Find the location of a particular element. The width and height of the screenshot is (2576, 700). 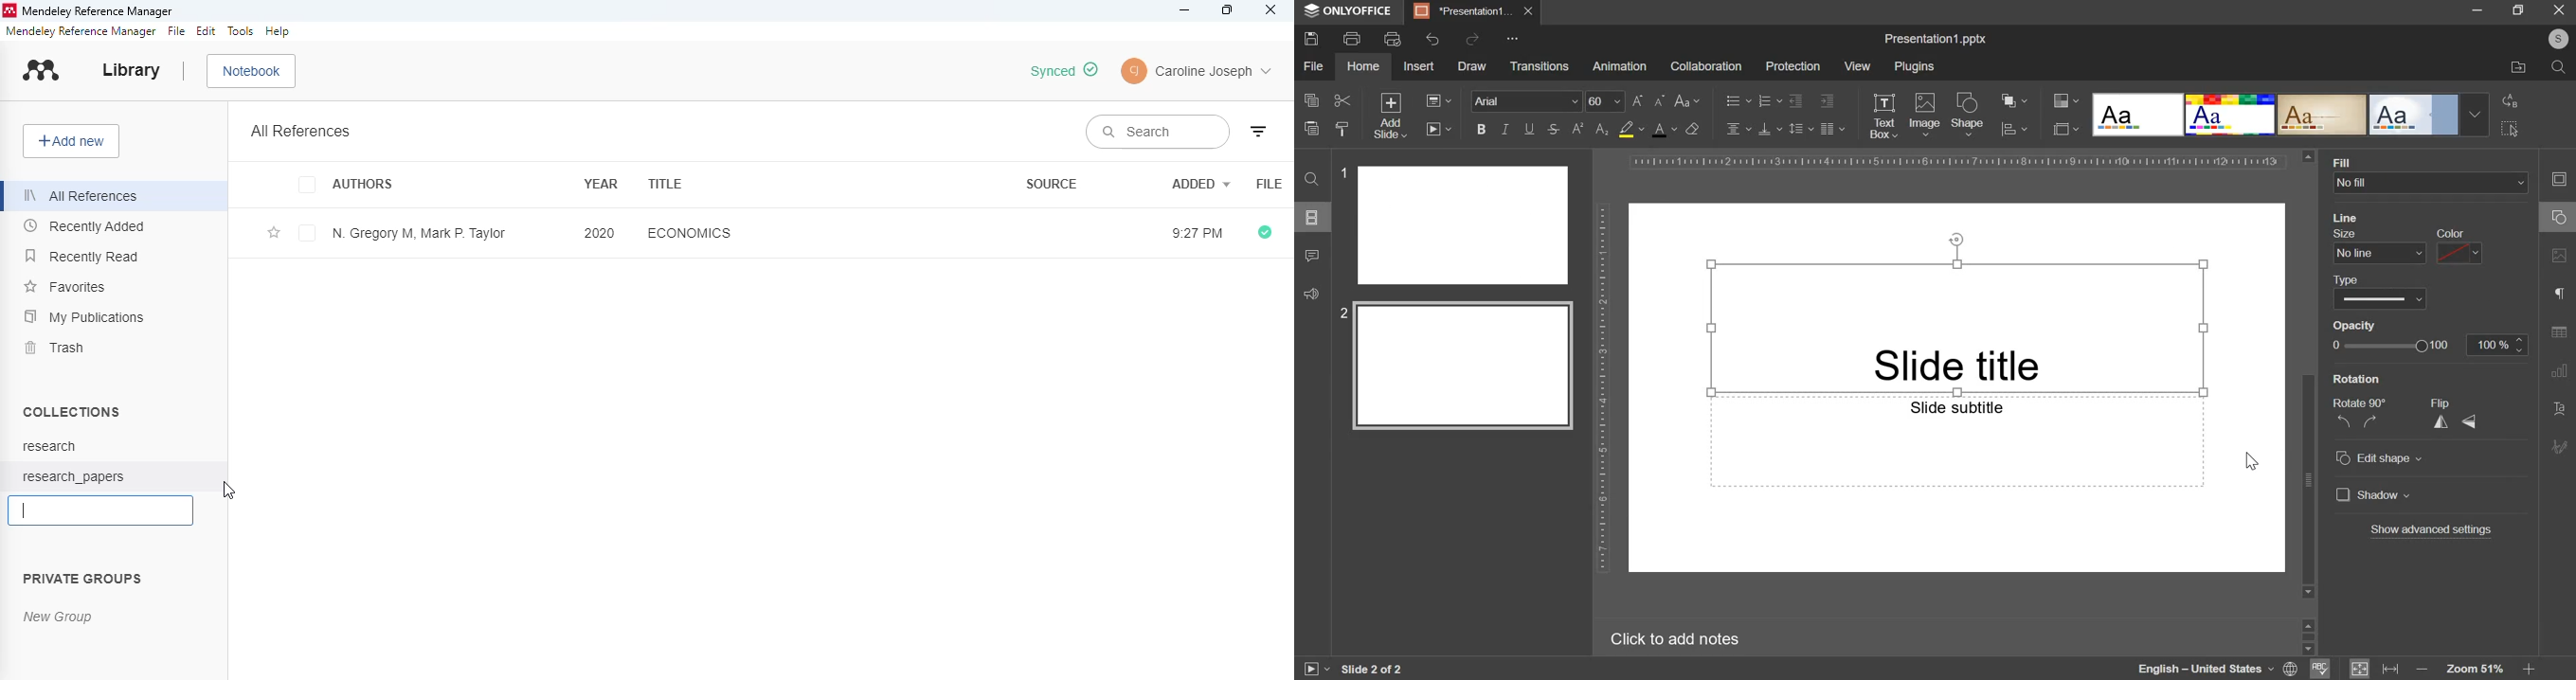

search is located at coordinates (2559, 67).